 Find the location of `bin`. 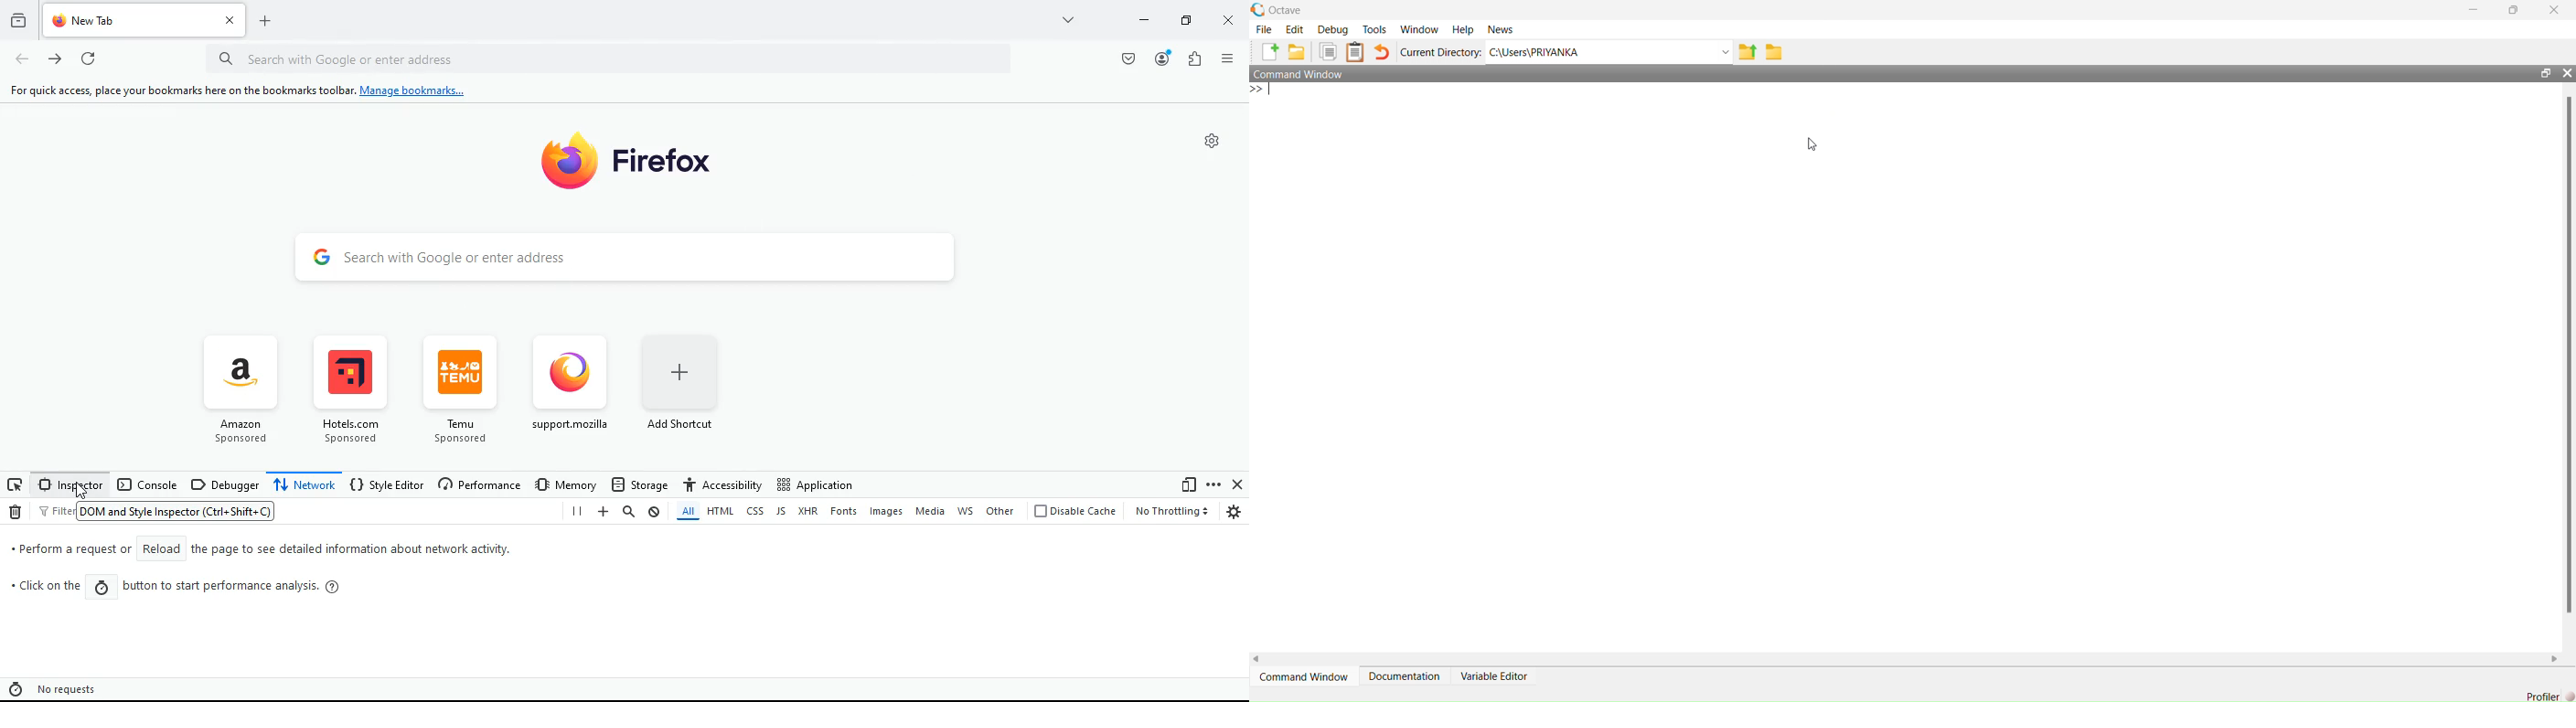

bin is located at coordinates (16, 514).